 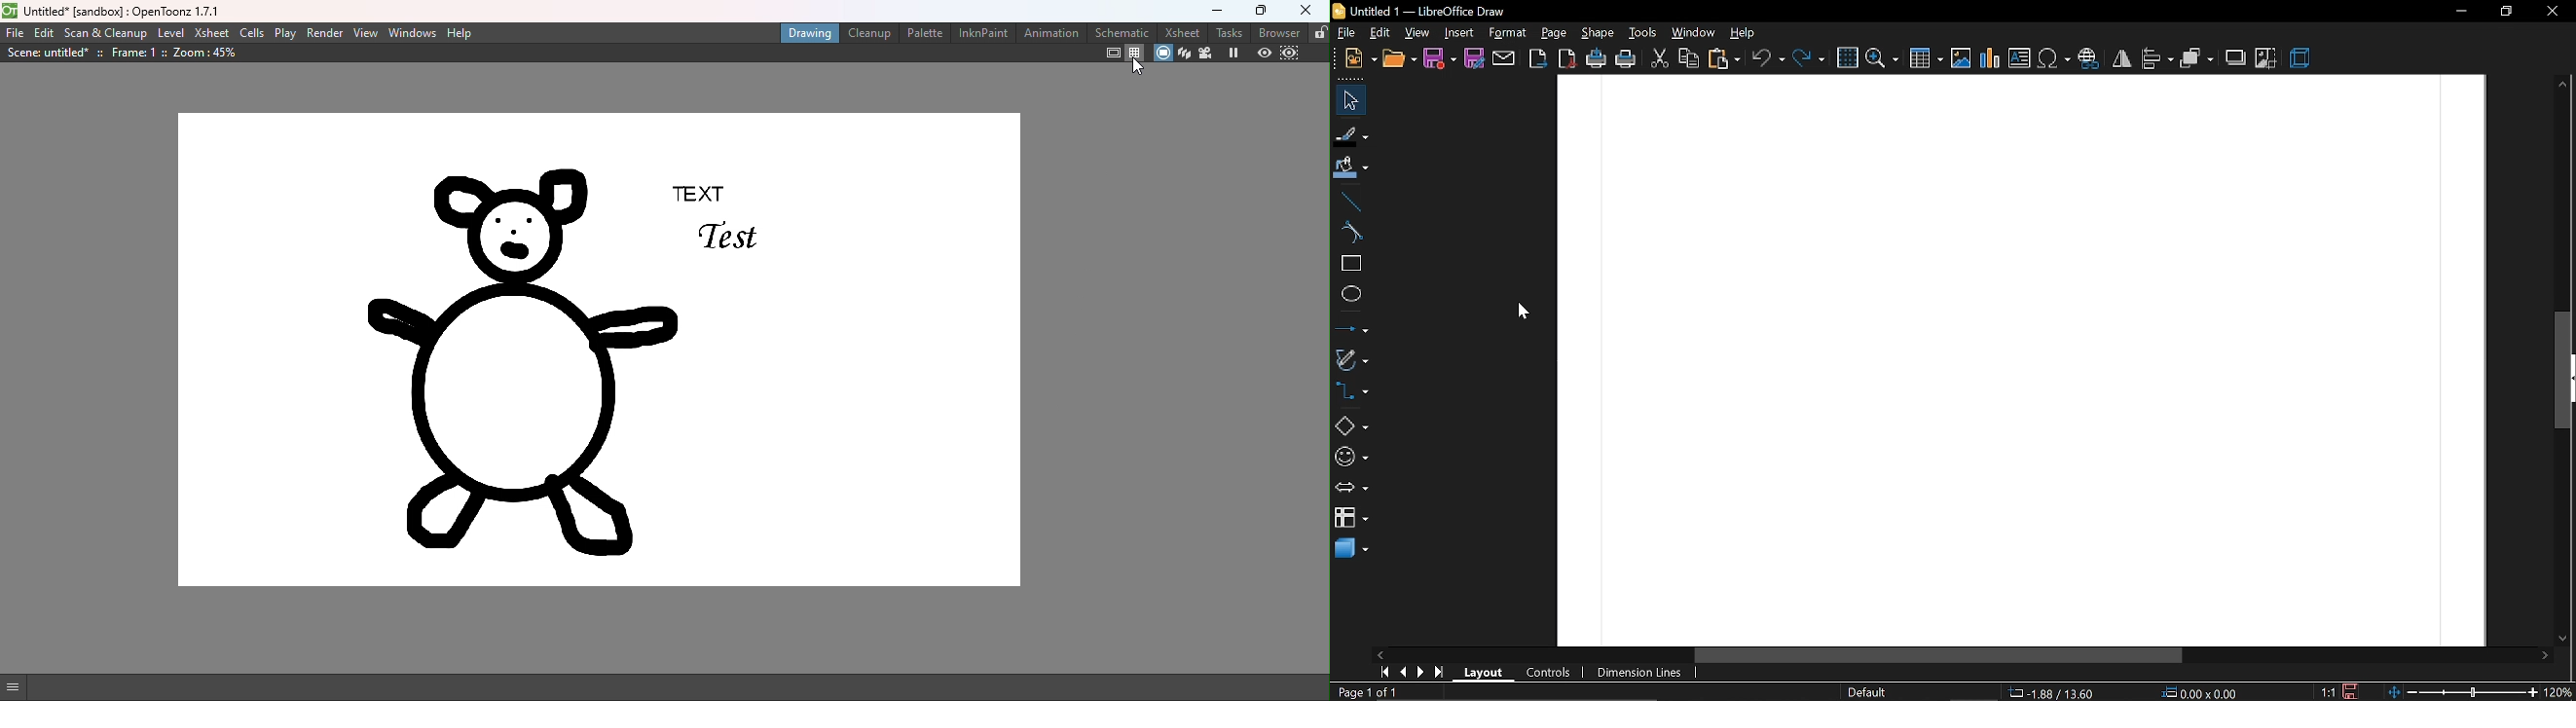 I want to click on insert image, so click(x=1961, y=59).